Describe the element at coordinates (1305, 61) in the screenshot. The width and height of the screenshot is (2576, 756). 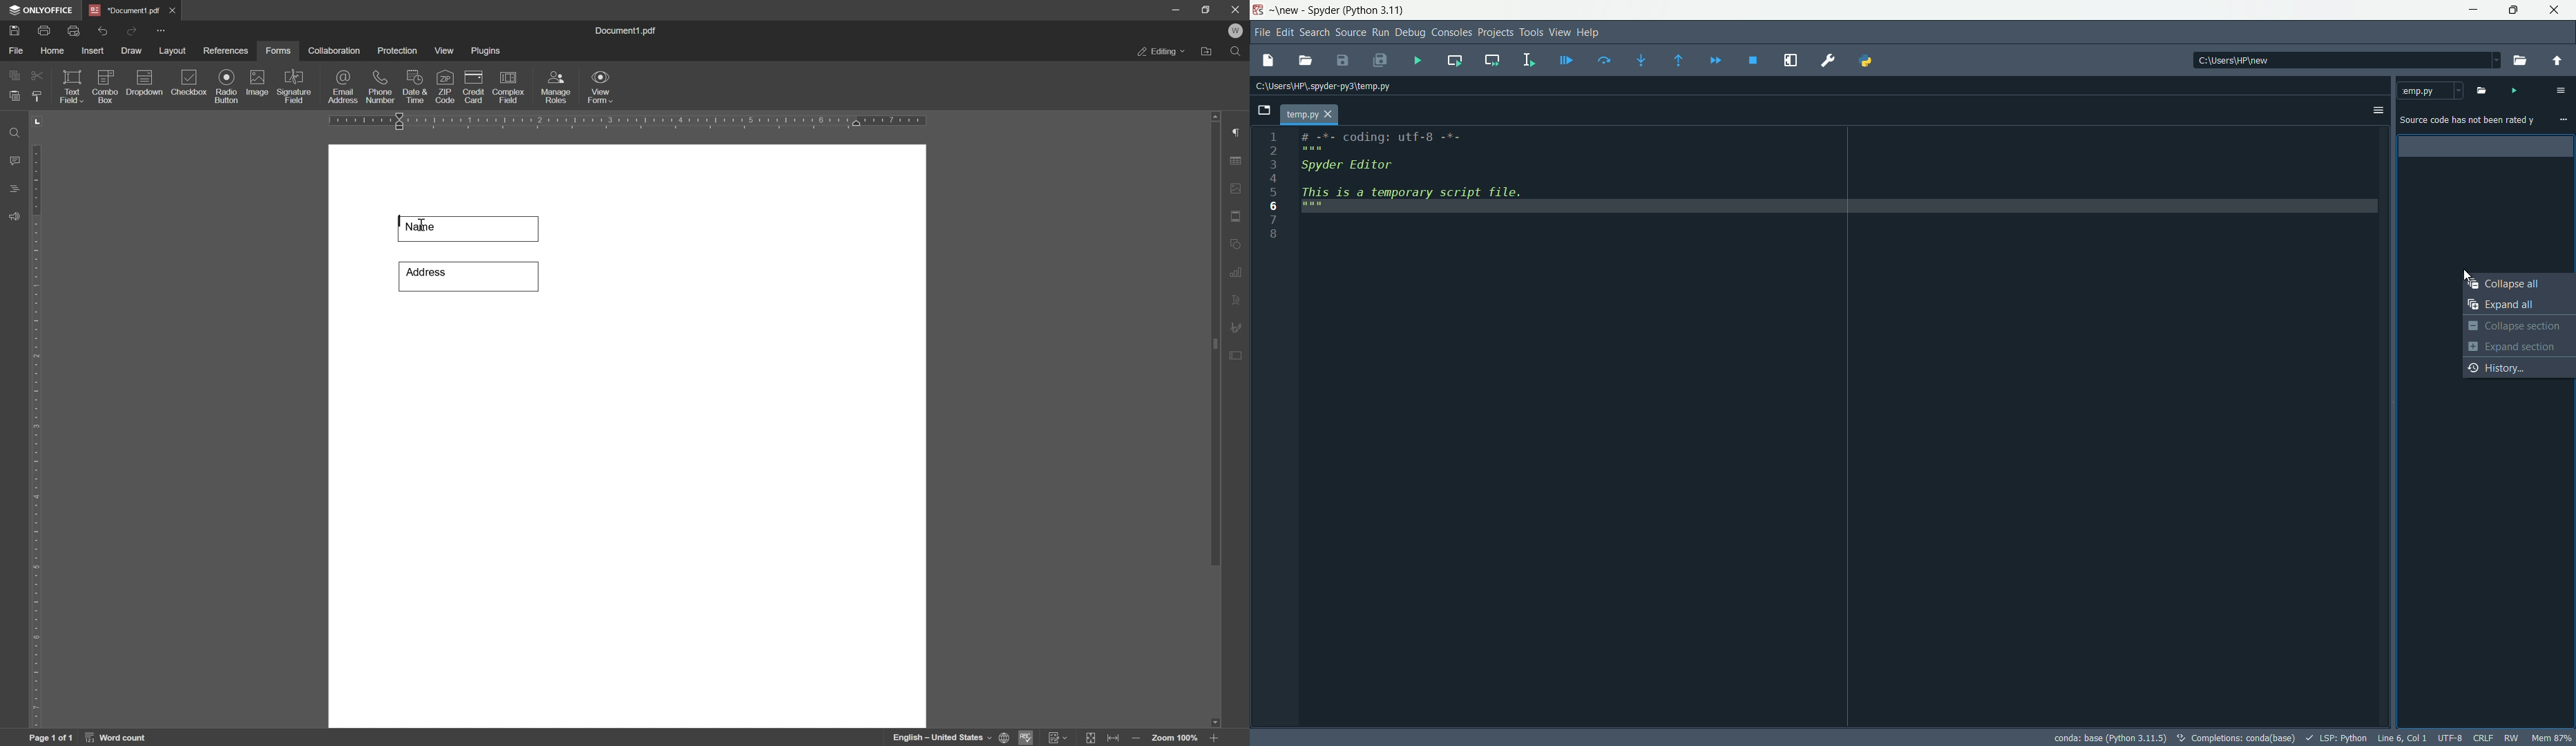
I see `open file` at that location.